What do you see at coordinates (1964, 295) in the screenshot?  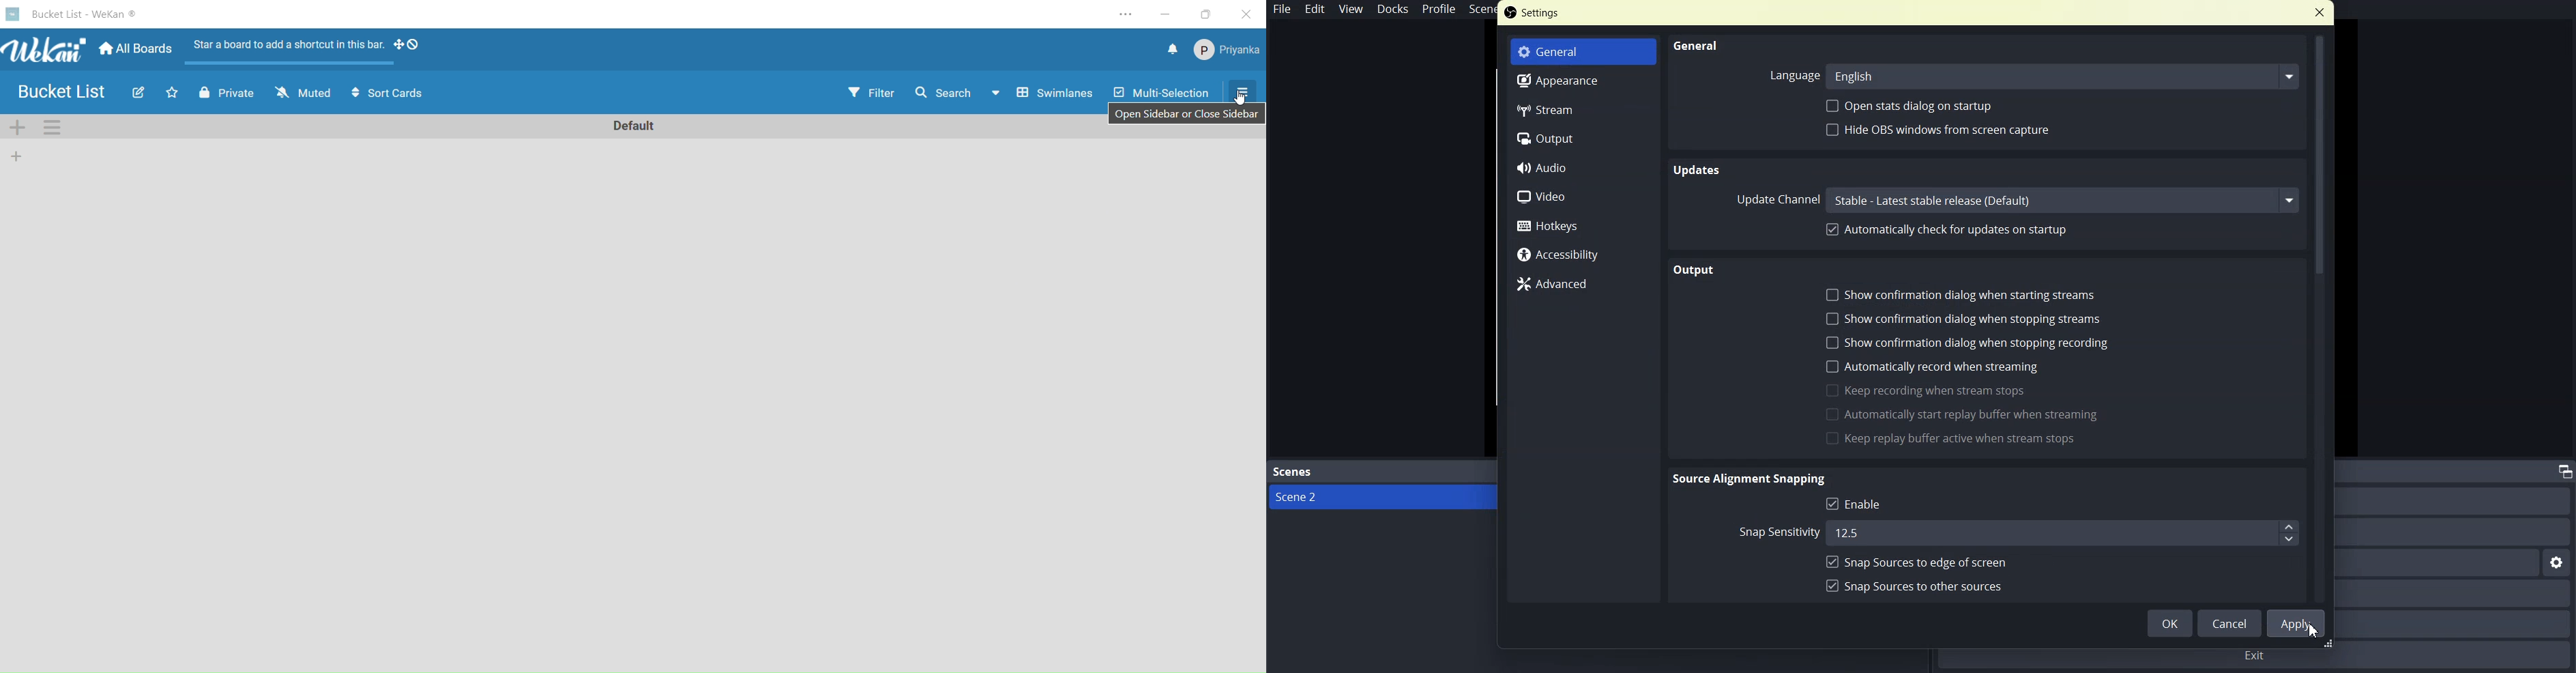 I see `Show configuration dialogue when starting stream` at bounding box center [1964, 295].